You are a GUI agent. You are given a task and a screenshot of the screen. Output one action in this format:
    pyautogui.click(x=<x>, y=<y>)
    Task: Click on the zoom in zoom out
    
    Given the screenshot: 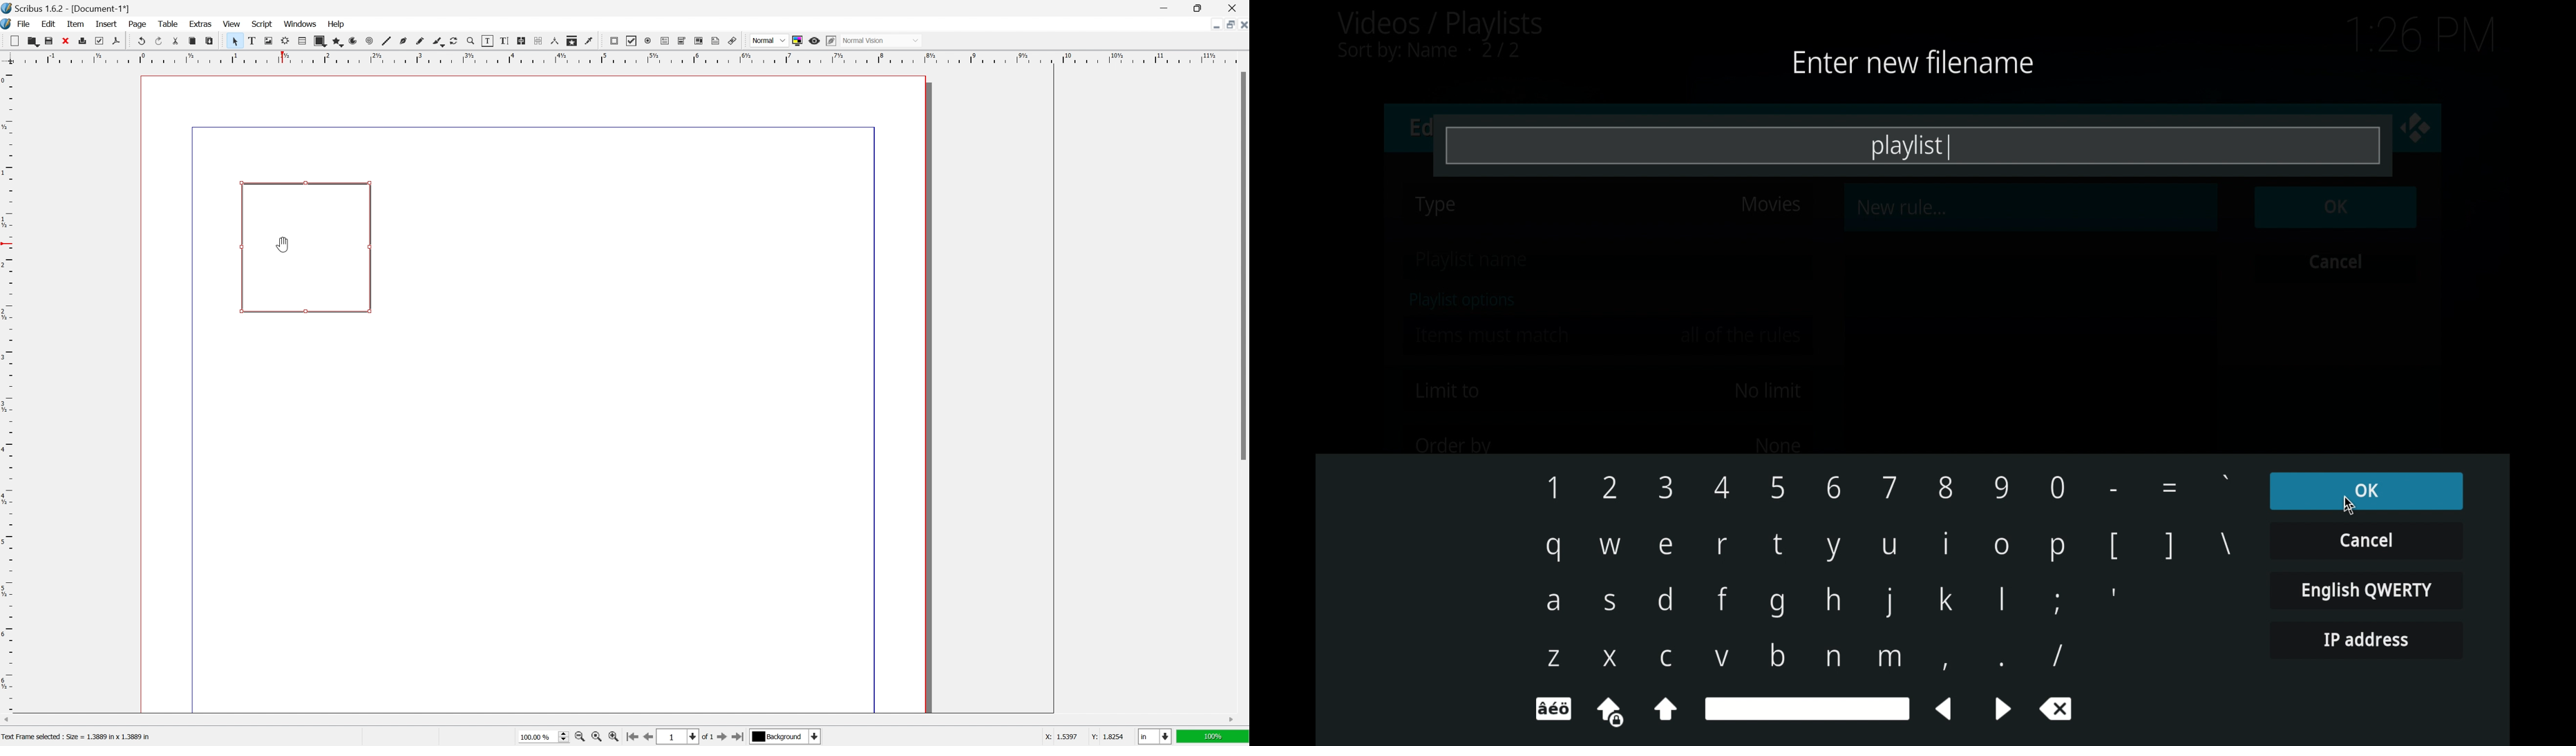 What is the action you would take?
    pyautogui.click(x=469, y=41)
    